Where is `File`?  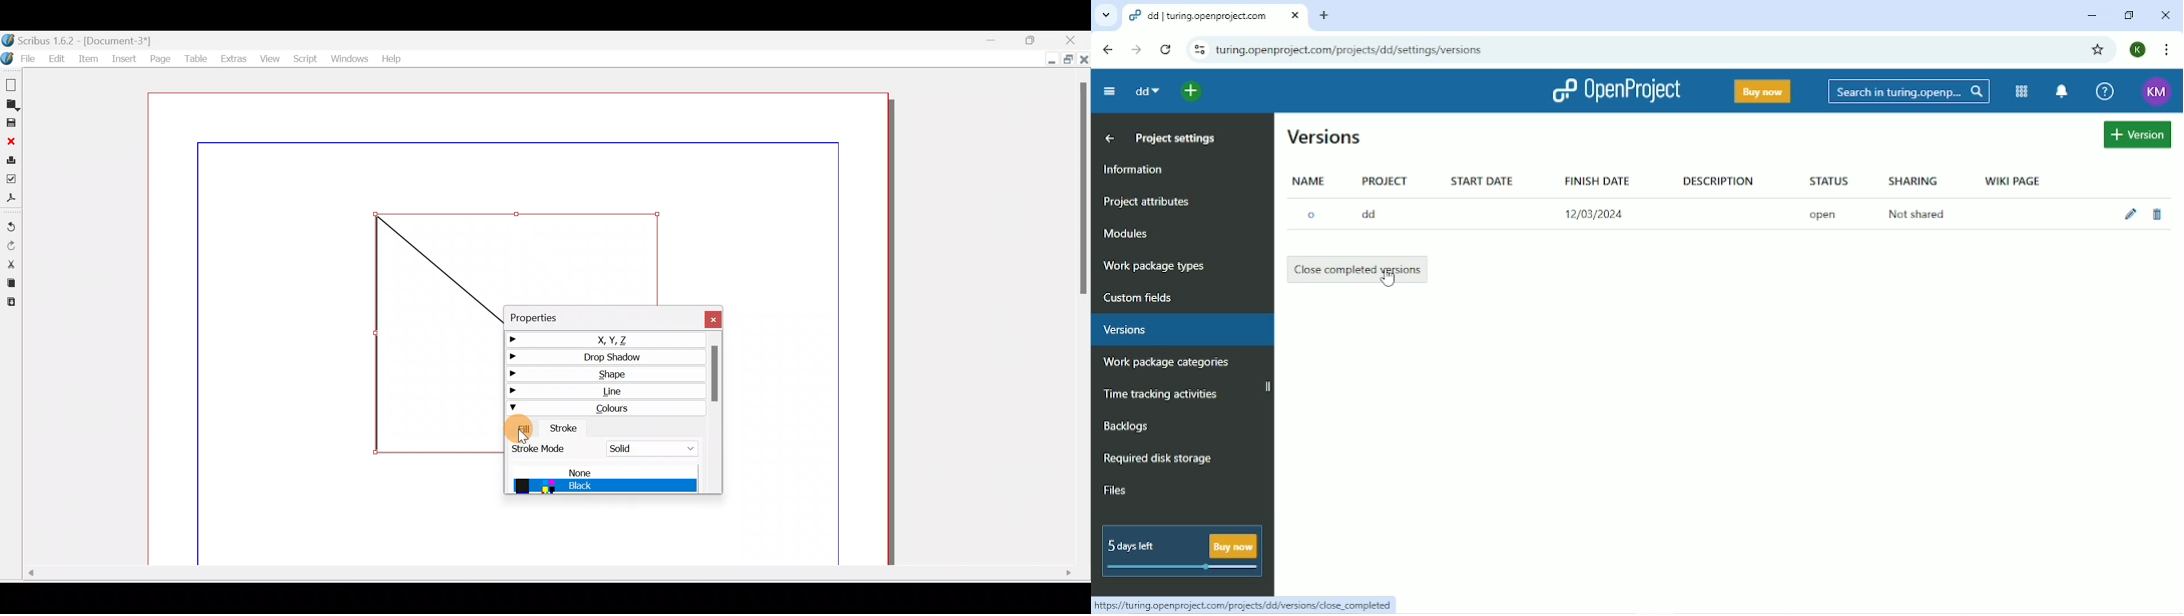
File is located at coordinates (18, 59).